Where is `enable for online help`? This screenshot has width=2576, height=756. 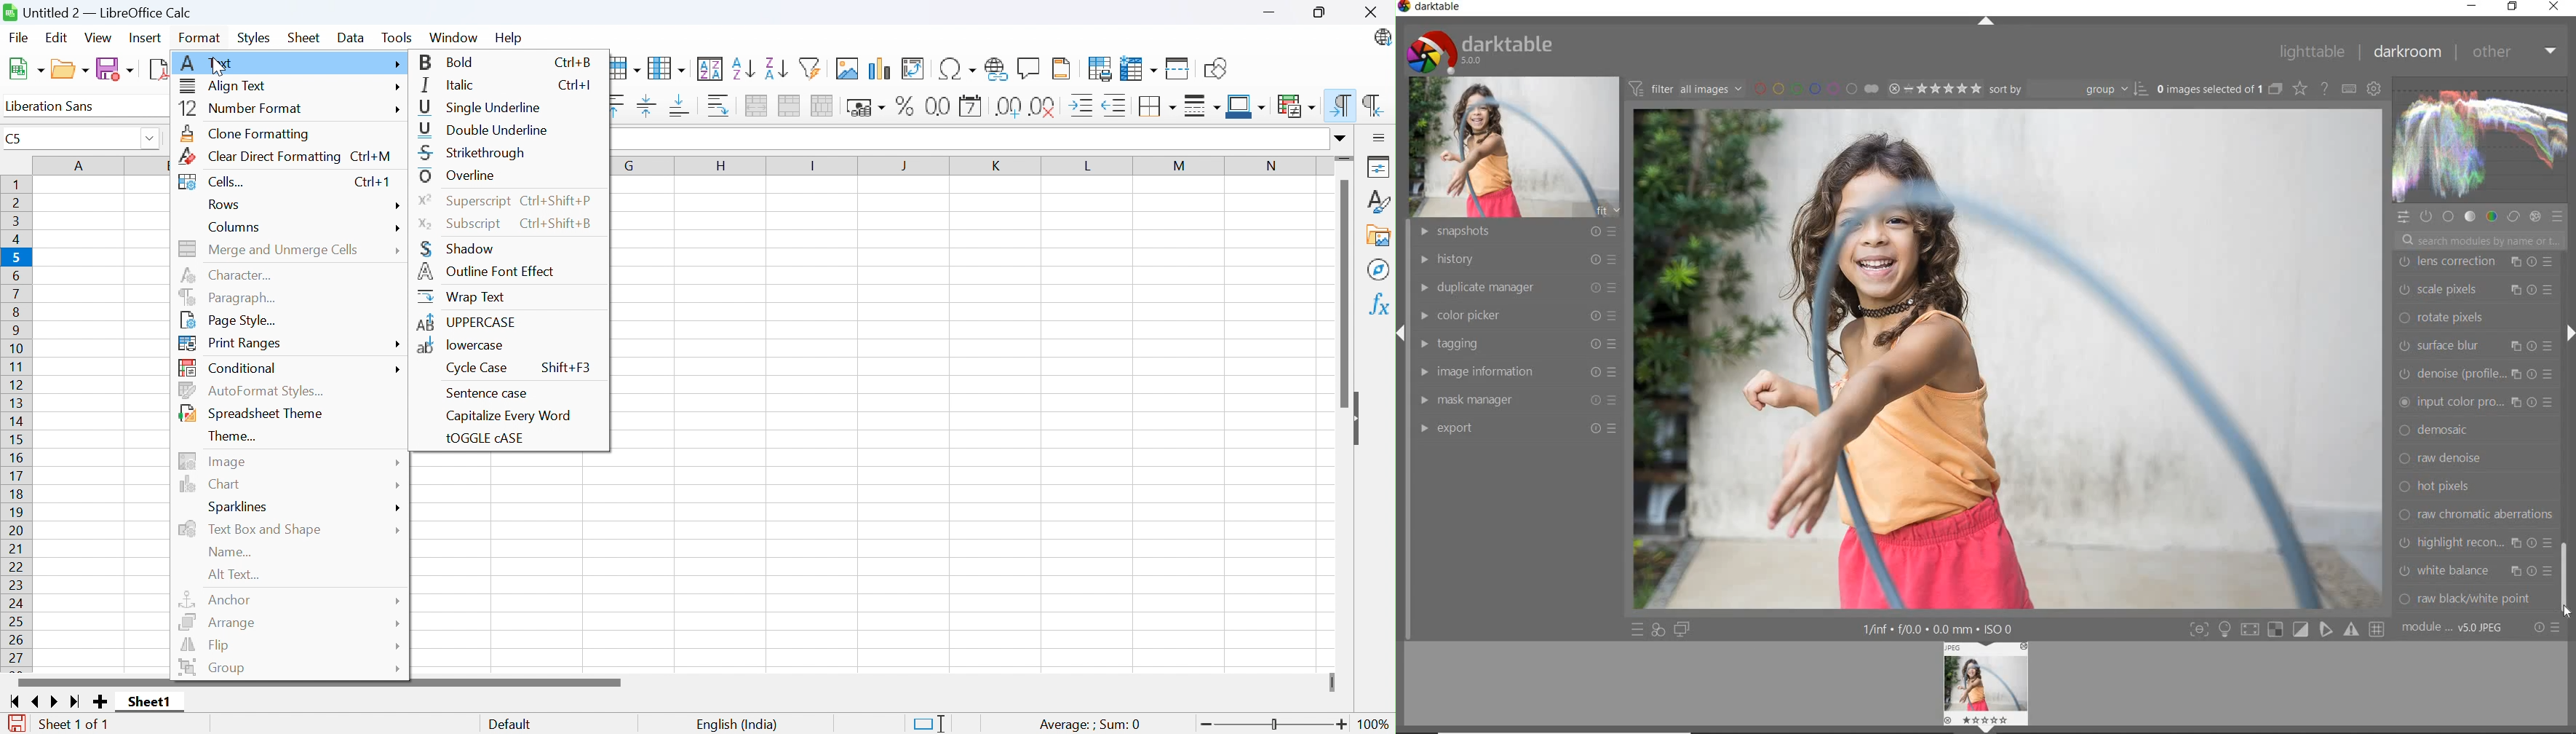
enable for online help is located at coordinates (2324, 89).